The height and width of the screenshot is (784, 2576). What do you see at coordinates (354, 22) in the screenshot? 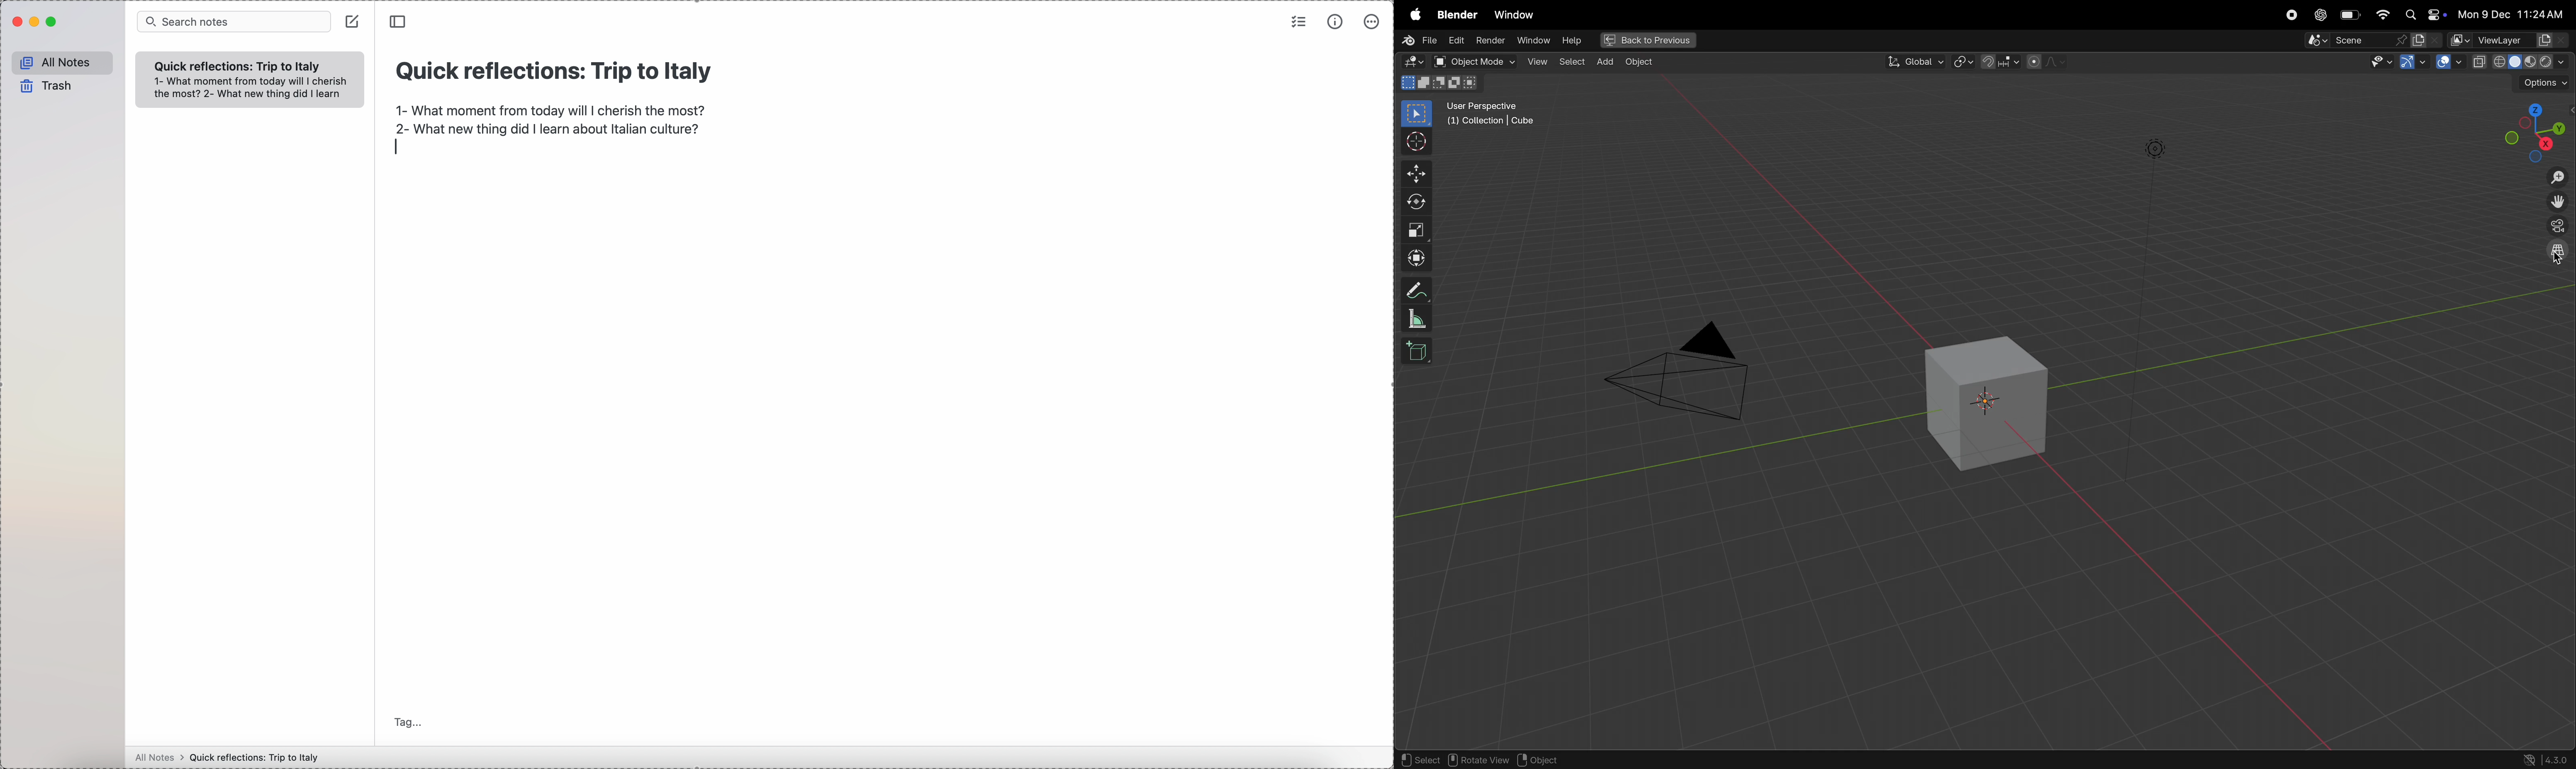
I see `click on create note` at bounding box center [354, 22].